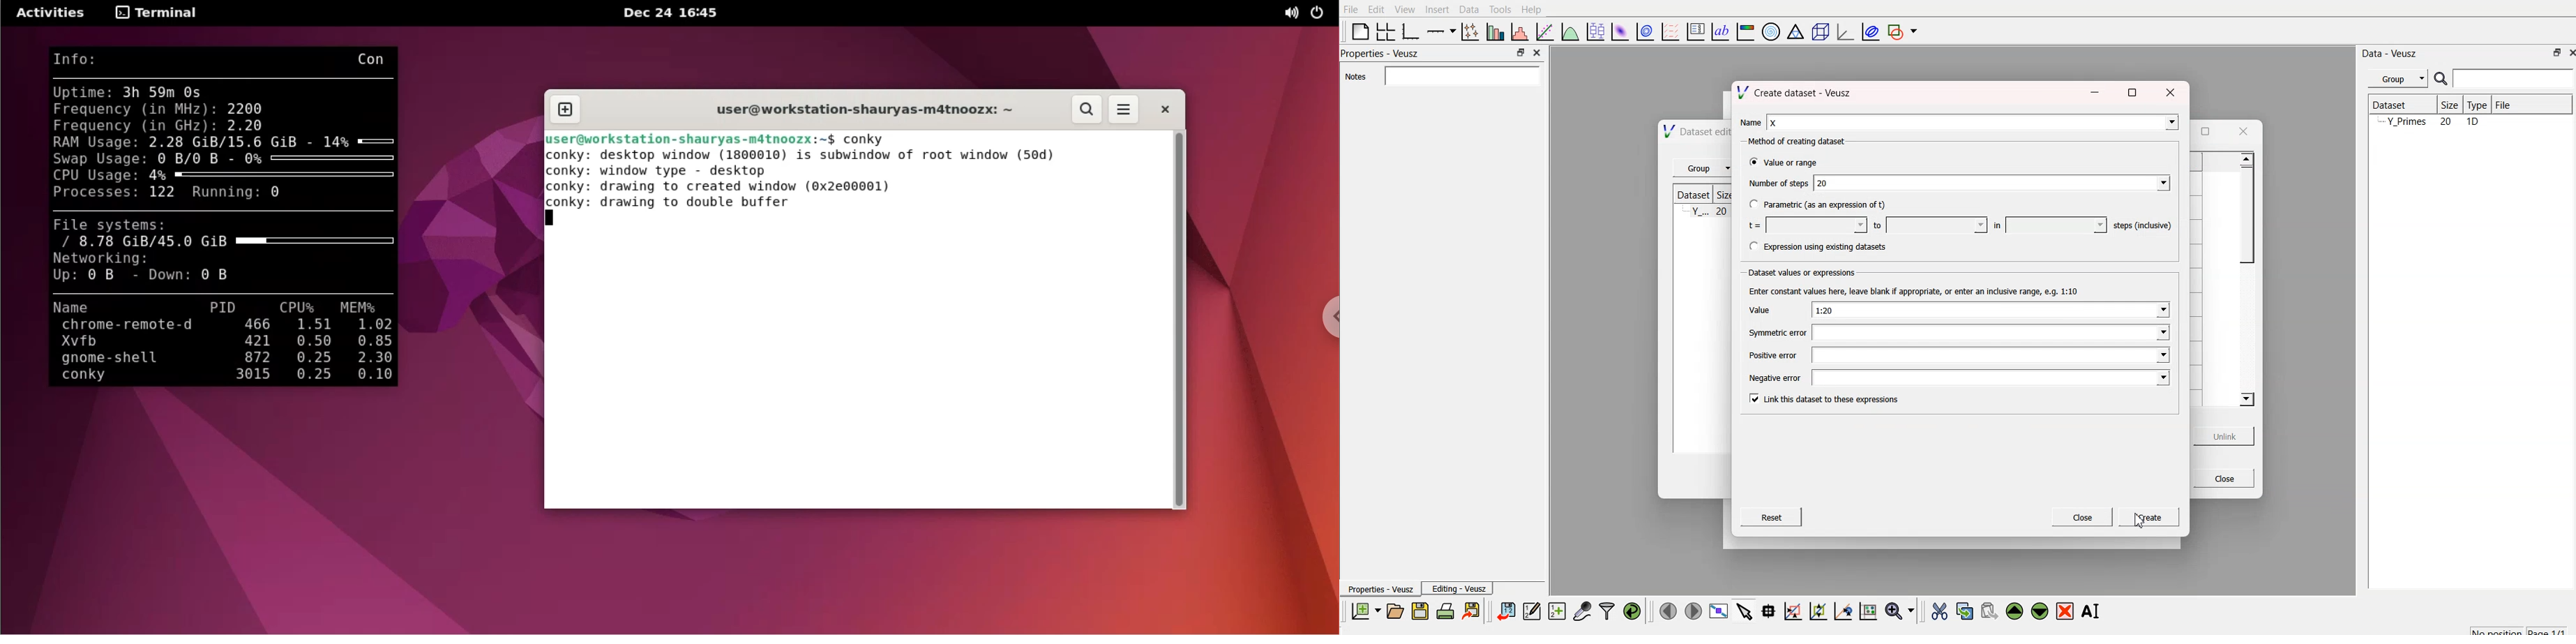  What do you see at coordinates (1867, 609) in the screenshot?
I see `reset graph axes` at bounding box center [1867, 609].